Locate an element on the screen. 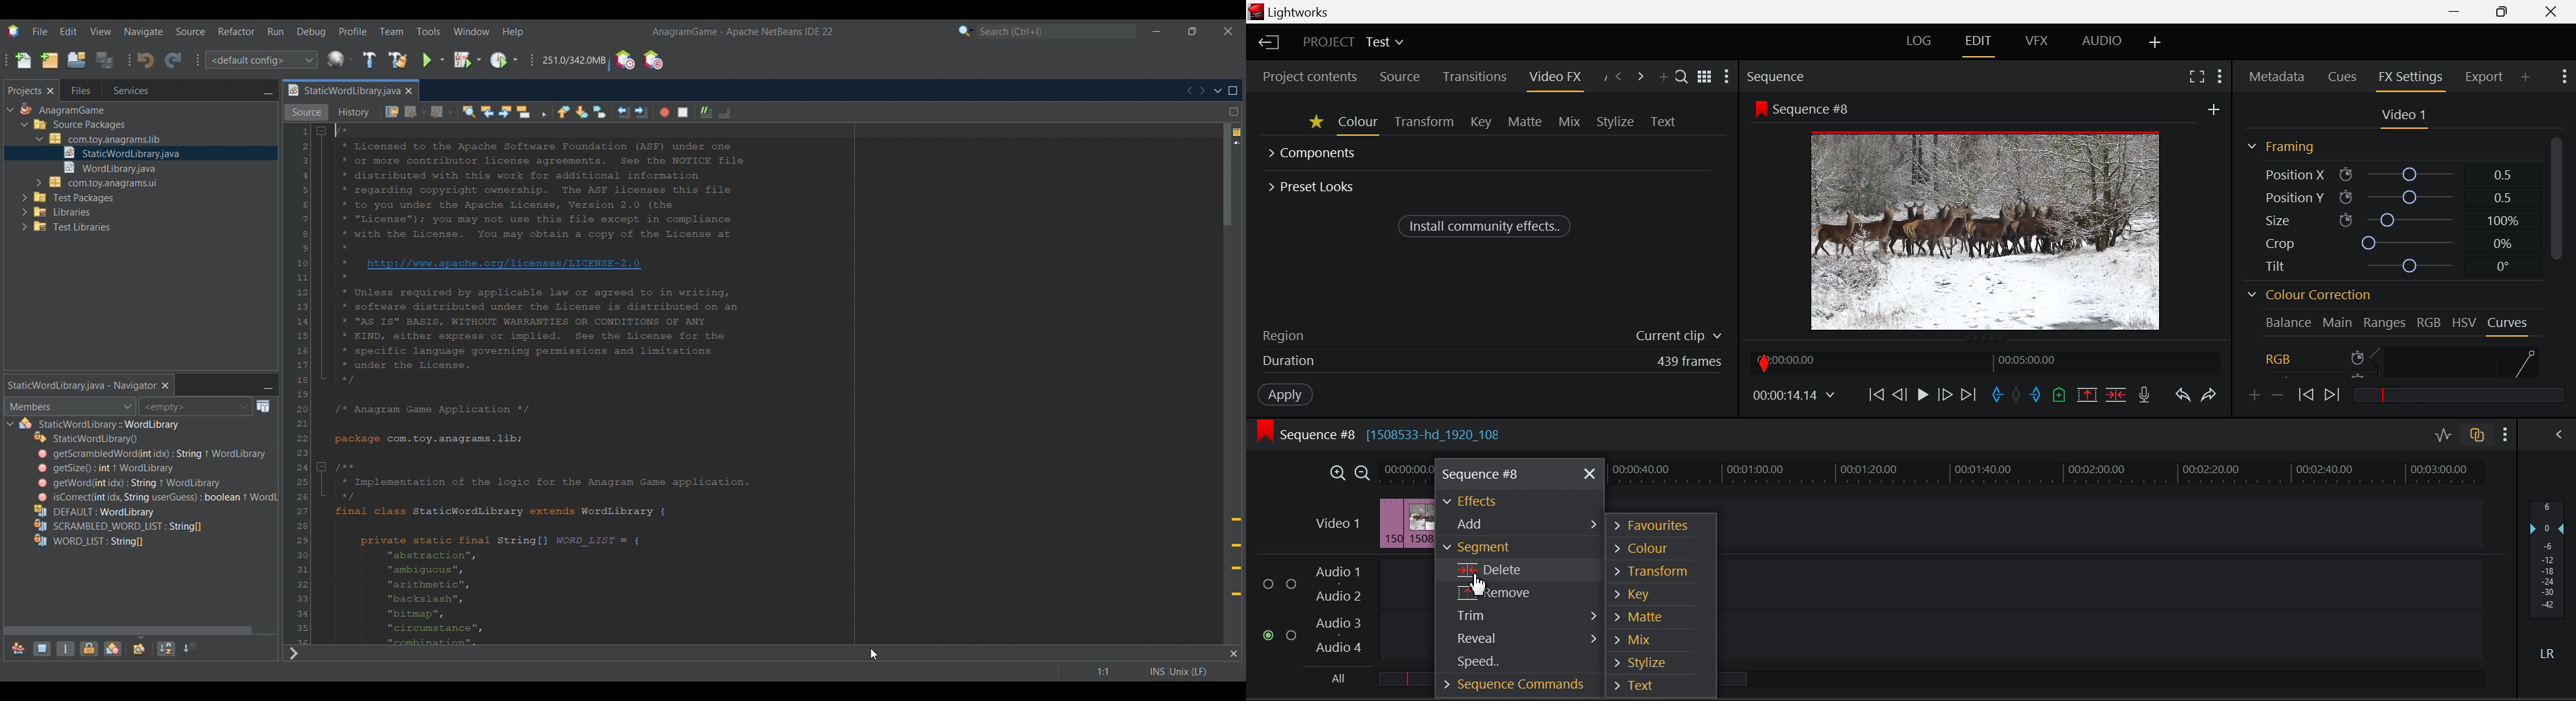 This screenshot has width=2576, height=728. Previous keyframe is located at coordinates (2306, 394).